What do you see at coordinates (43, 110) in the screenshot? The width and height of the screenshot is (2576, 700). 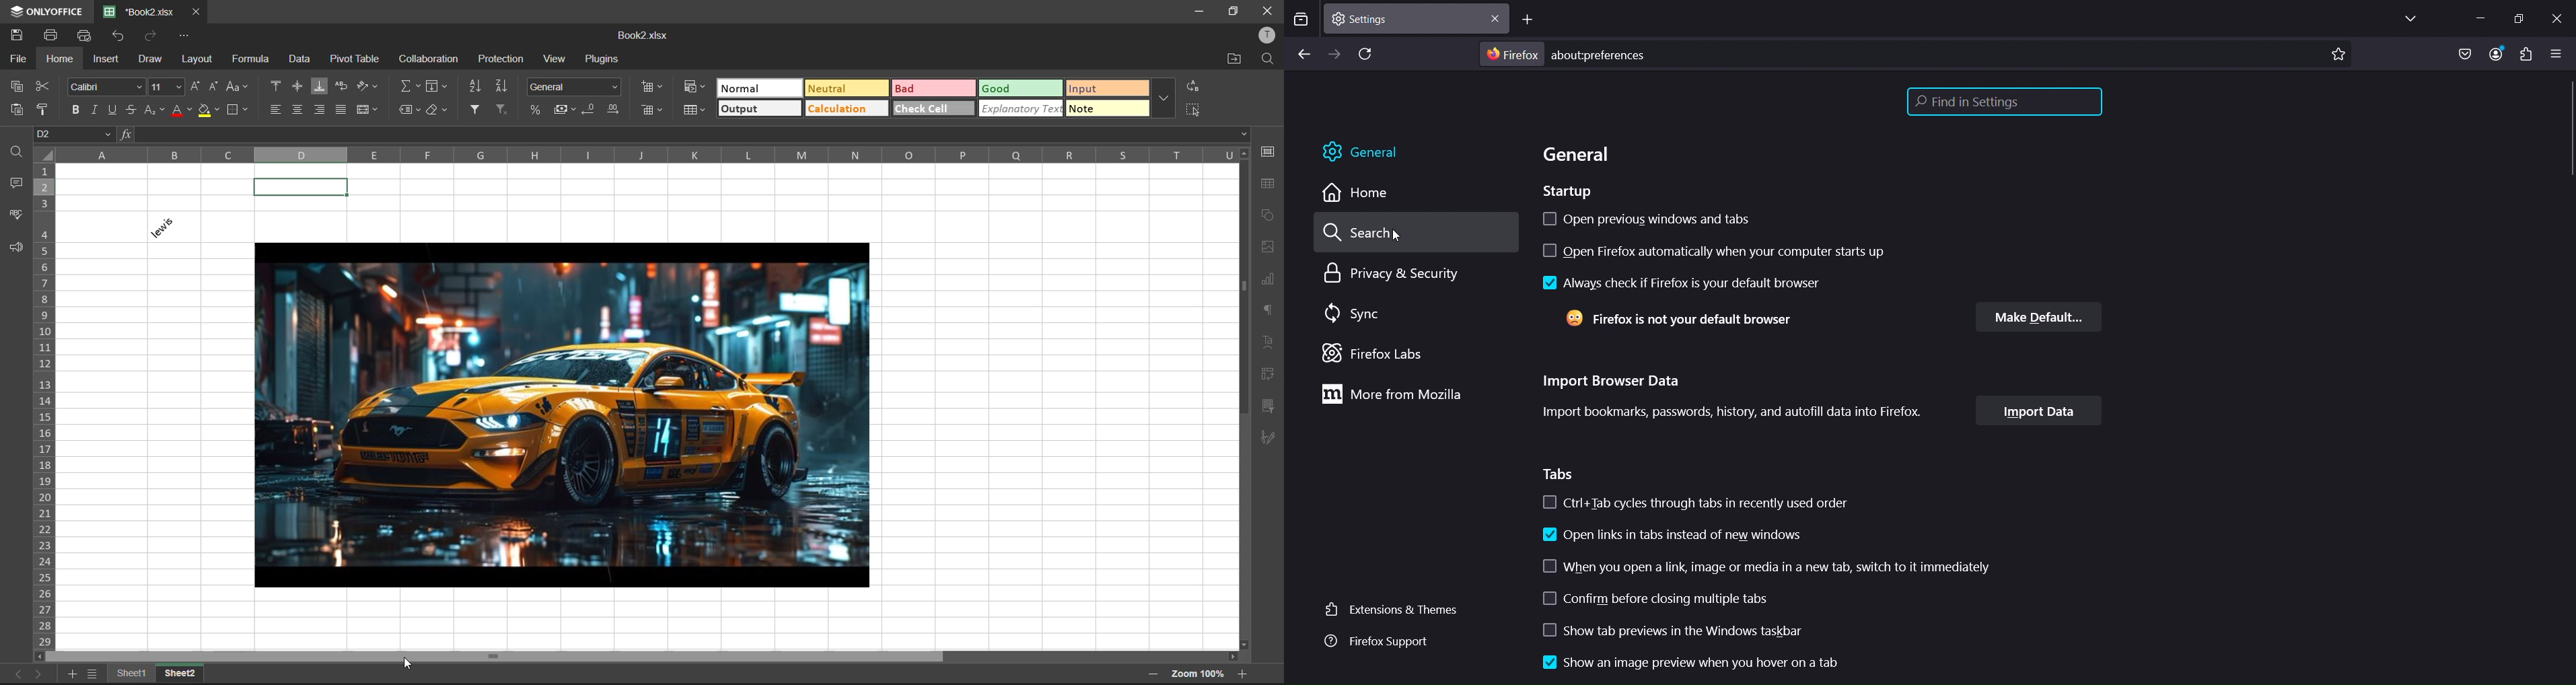 I see `copy style` at bounding box center [43, 110].